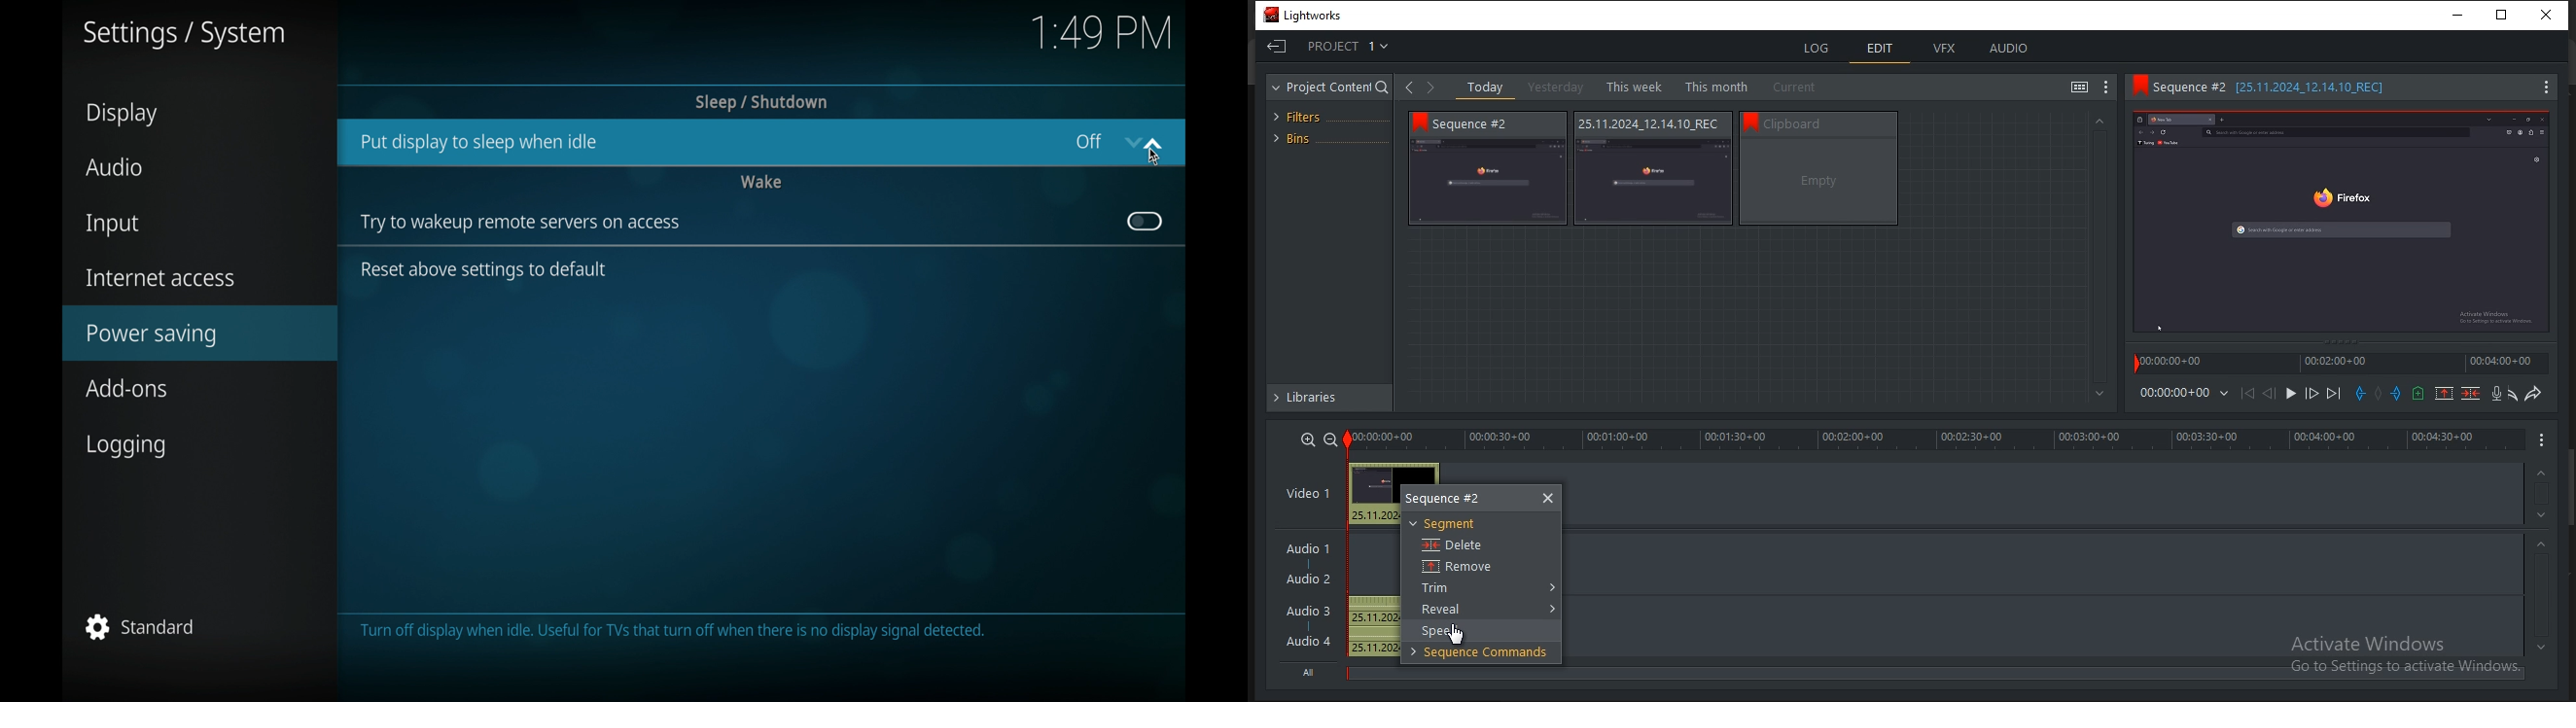 The image size is (2576, 728). Describe the element at coordinates (1833, 123) in the screenshot. I see `Sequence information` at that location.